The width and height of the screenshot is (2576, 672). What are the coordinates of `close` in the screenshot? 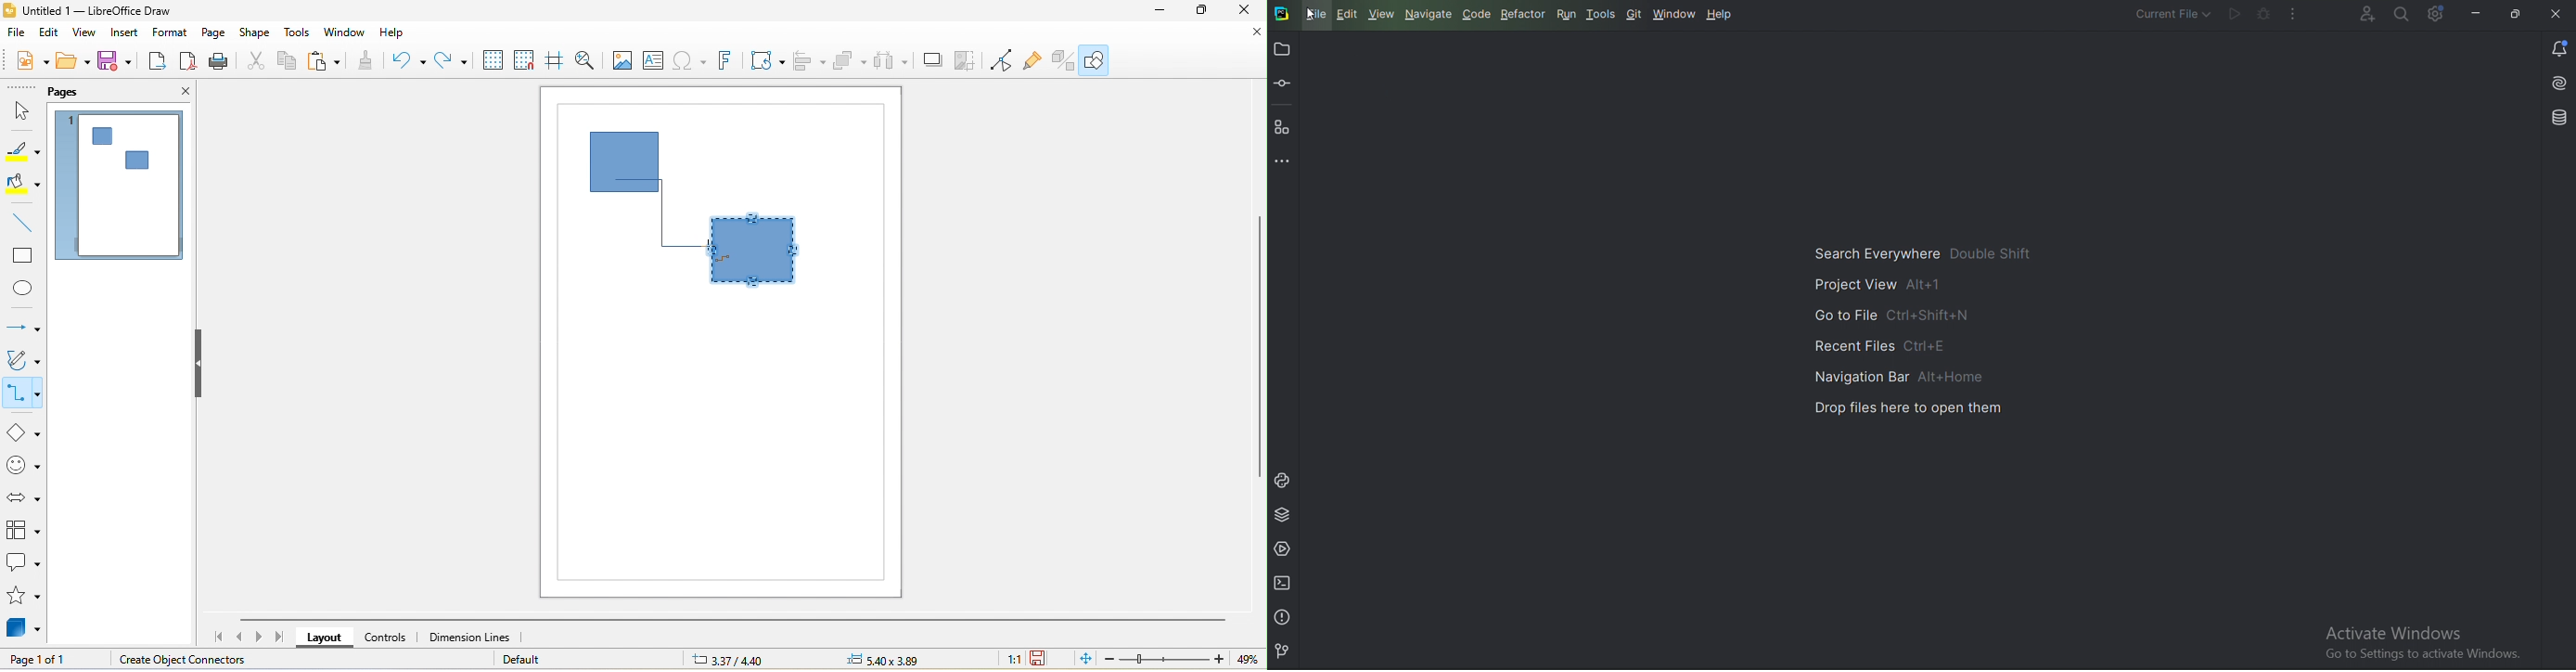 It's located at (180, 92).